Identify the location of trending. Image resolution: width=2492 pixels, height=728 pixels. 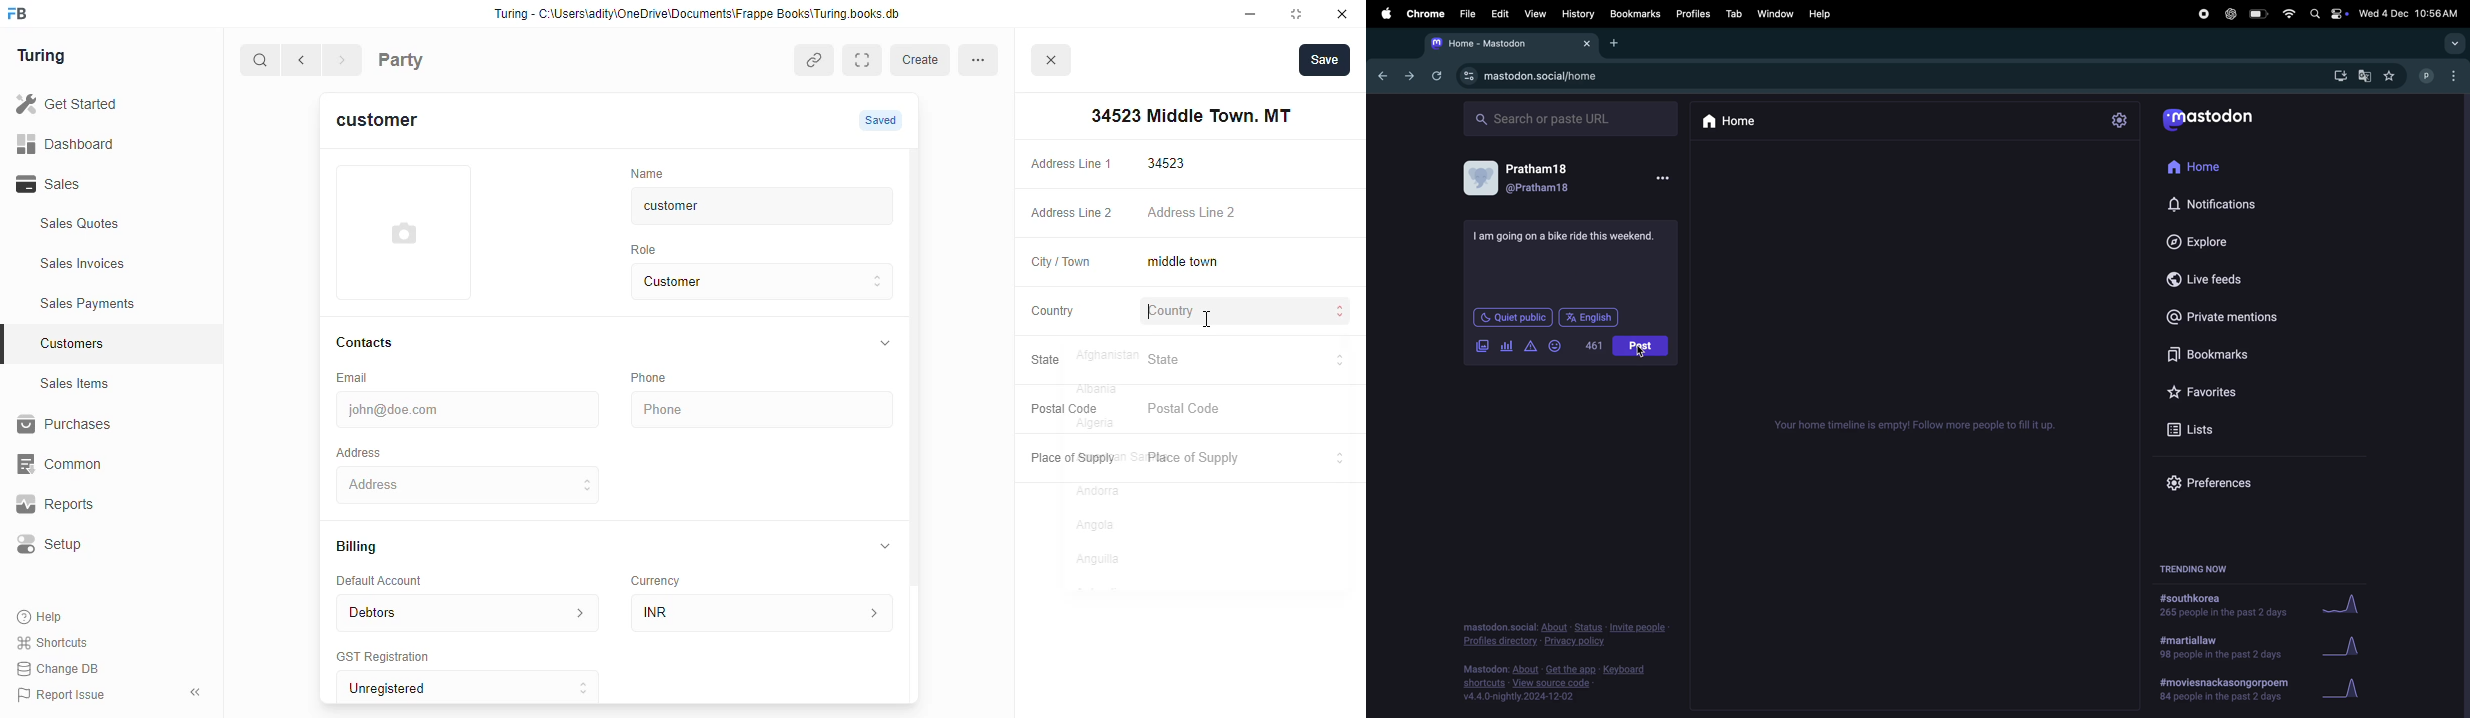
(2224, 688).